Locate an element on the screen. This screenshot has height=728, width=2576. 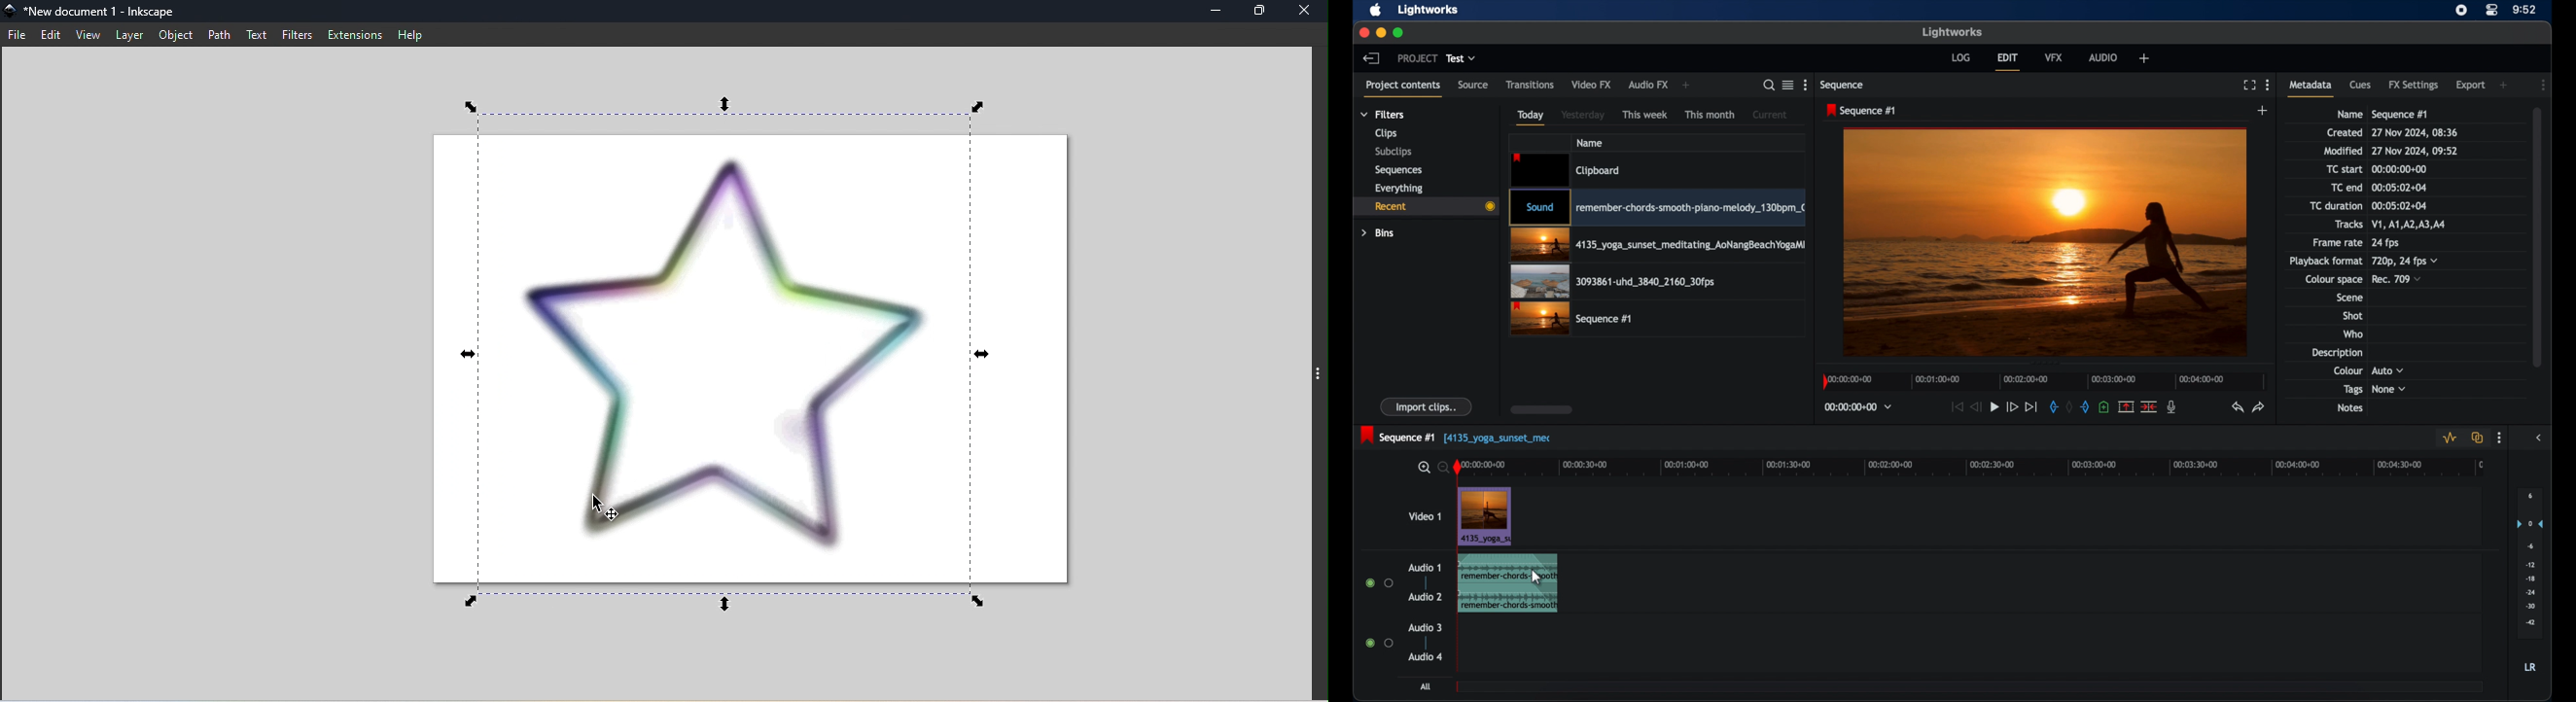
who is located at coordinates (2354, 333).